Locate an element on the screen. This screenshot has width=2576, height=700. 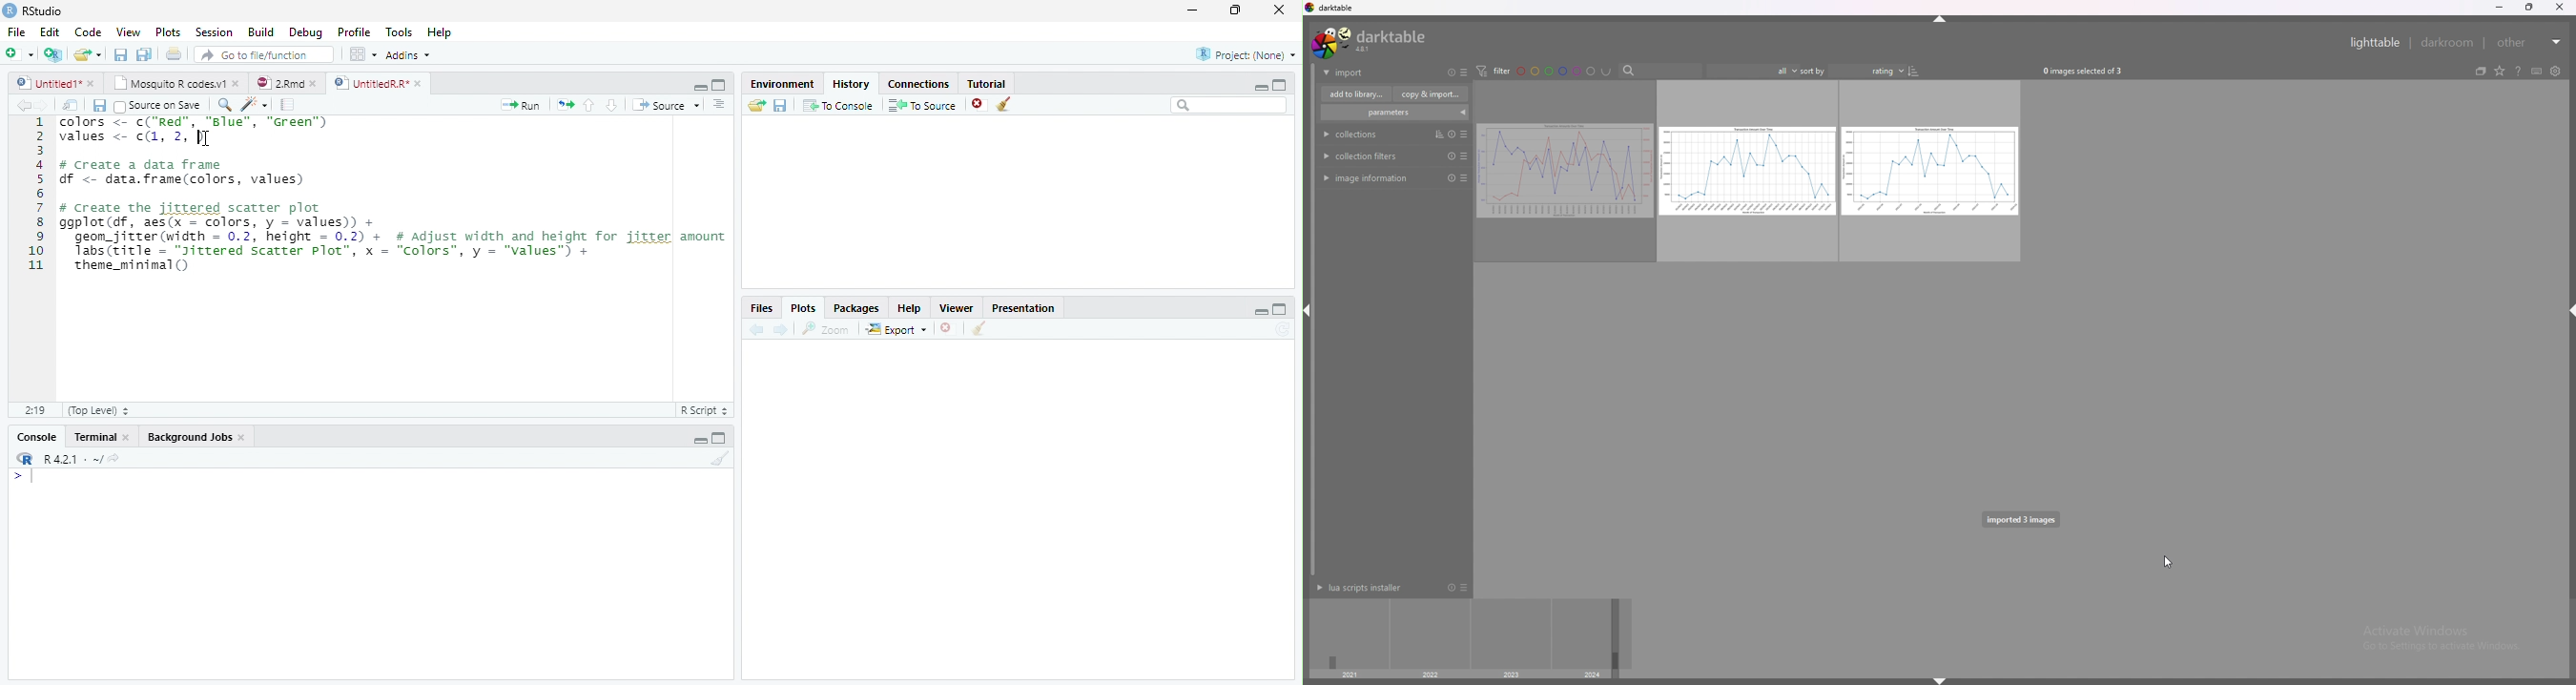
Minimize is located at coordinates (1260, 311).